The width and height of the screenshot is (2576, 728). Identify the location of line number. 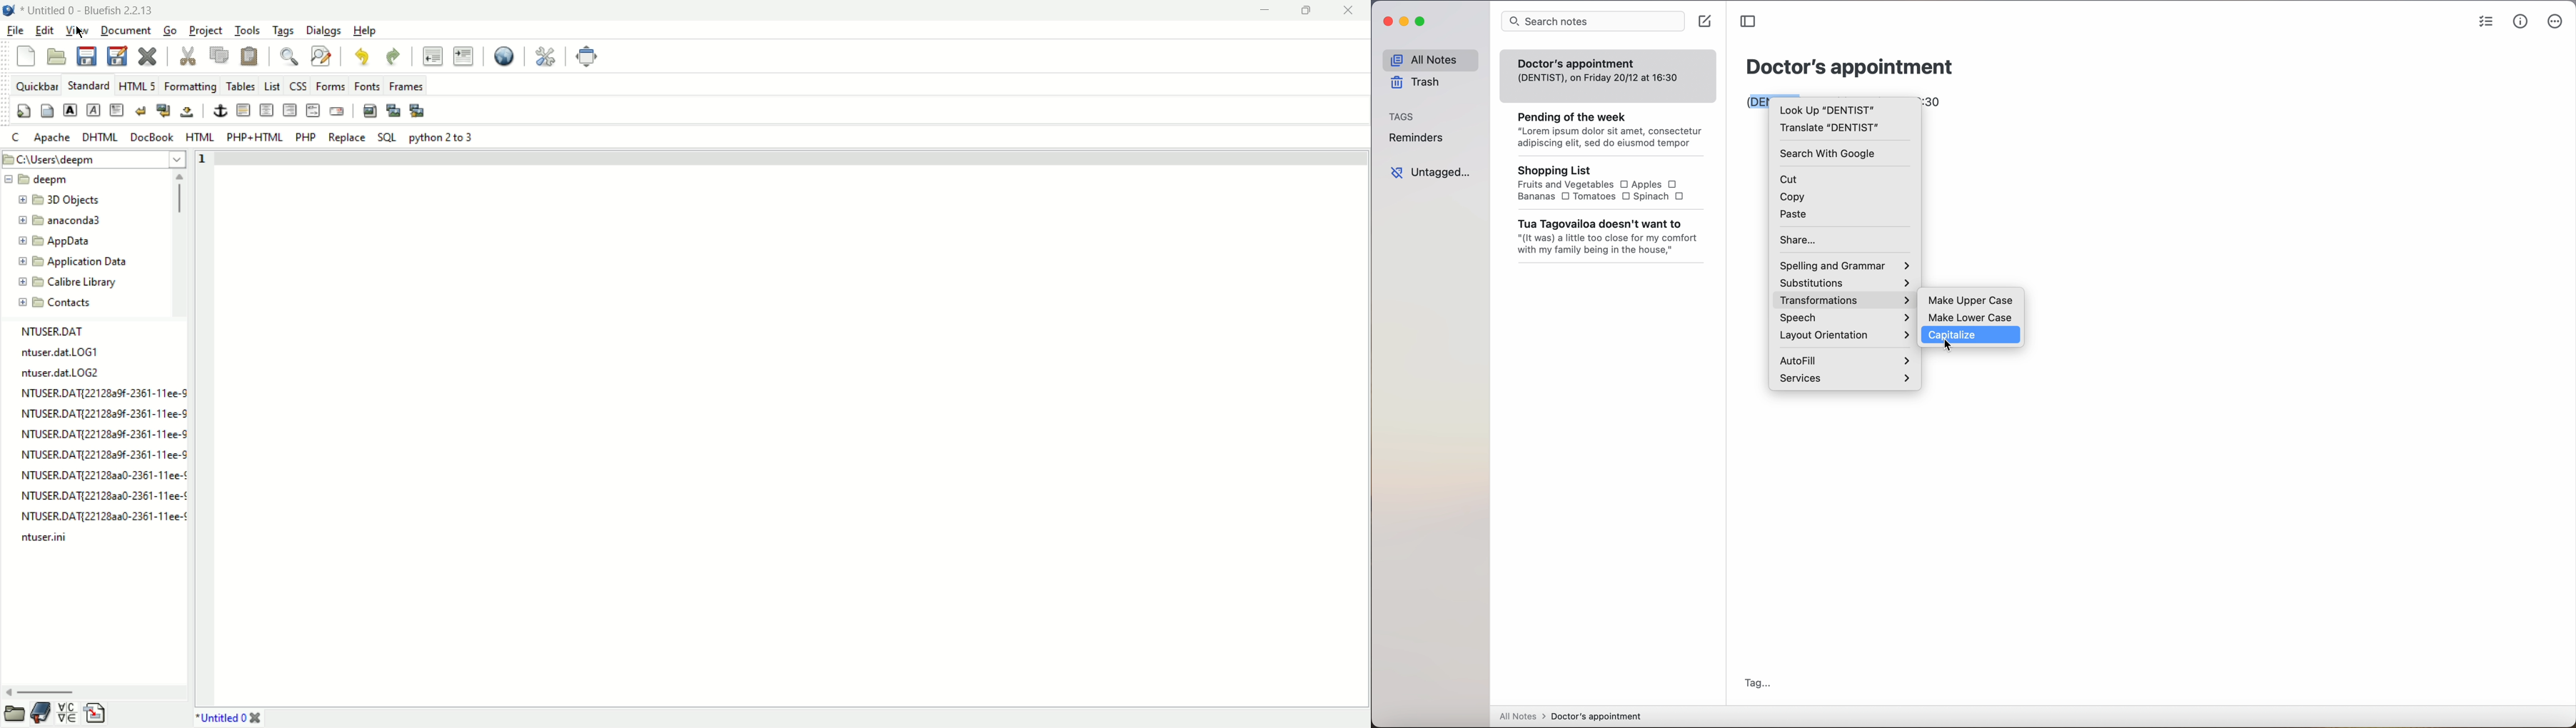
(206, 430).